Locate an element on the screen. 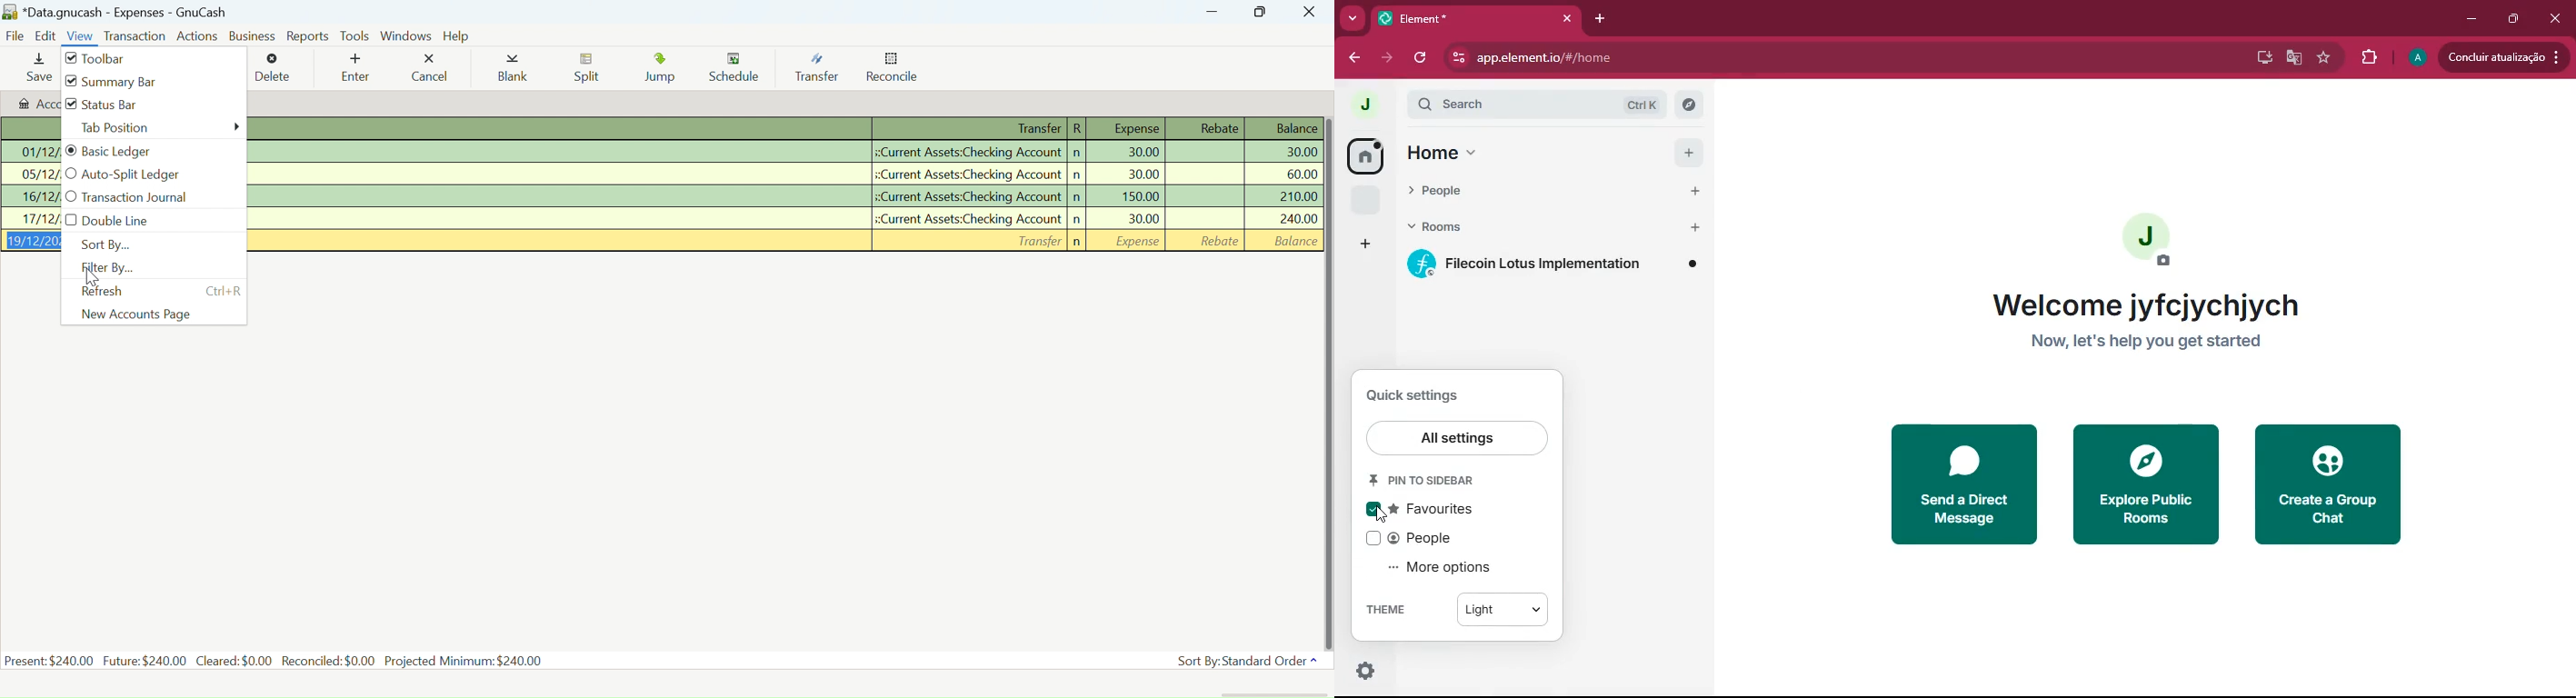  close is located at coordinates (2553, 19).